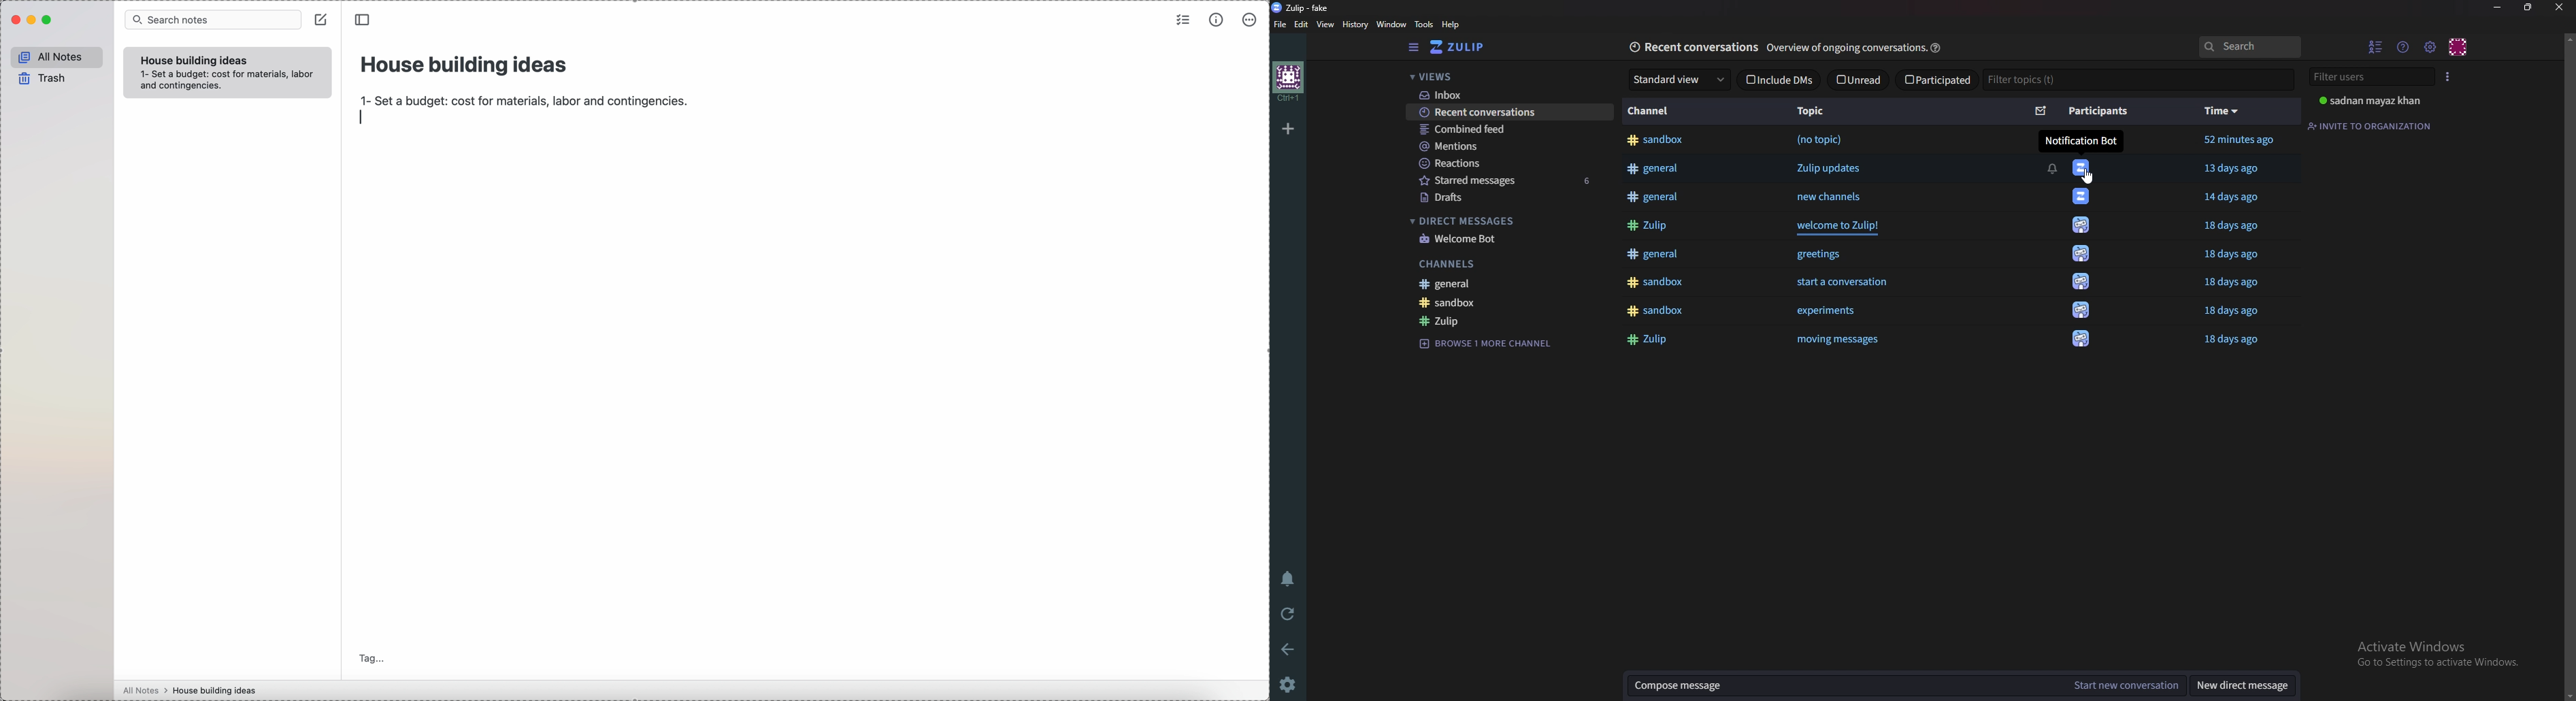 The height and width of the screenshot is (728, 2576). I want to click on #general, so click(1657, 169).